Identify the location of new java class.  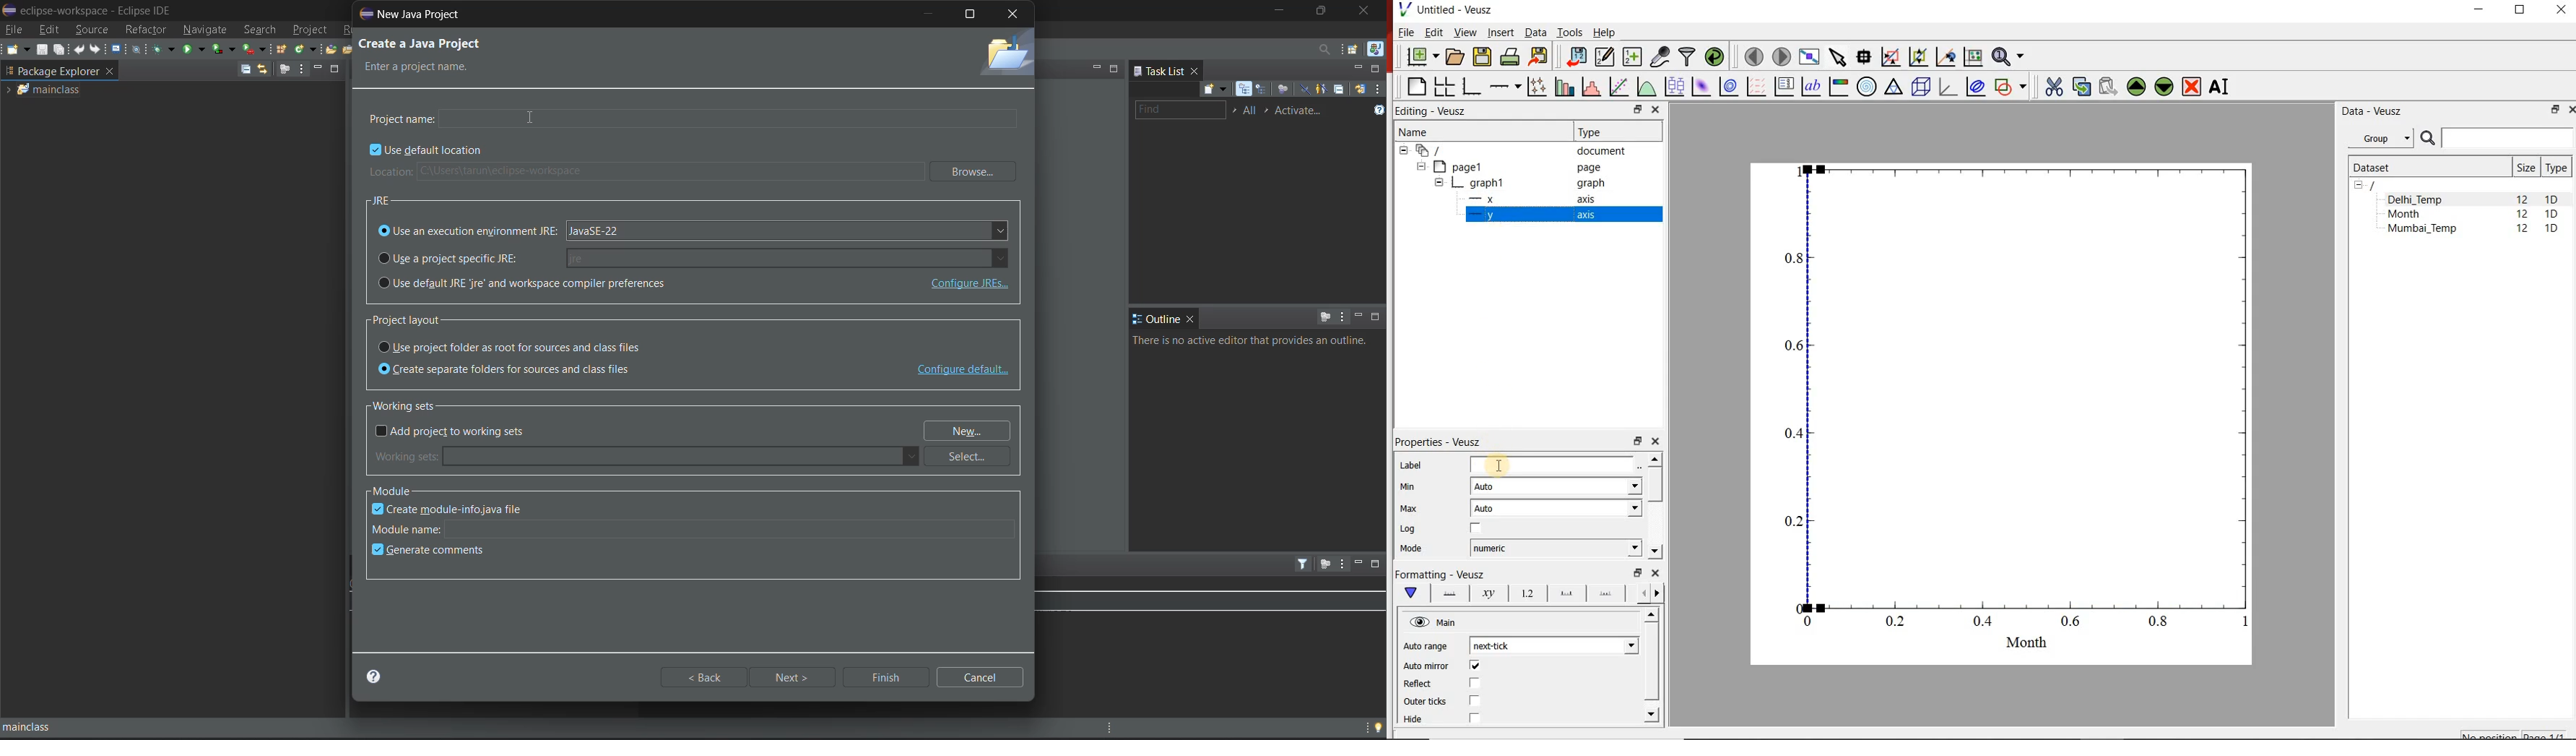
(307, 48).